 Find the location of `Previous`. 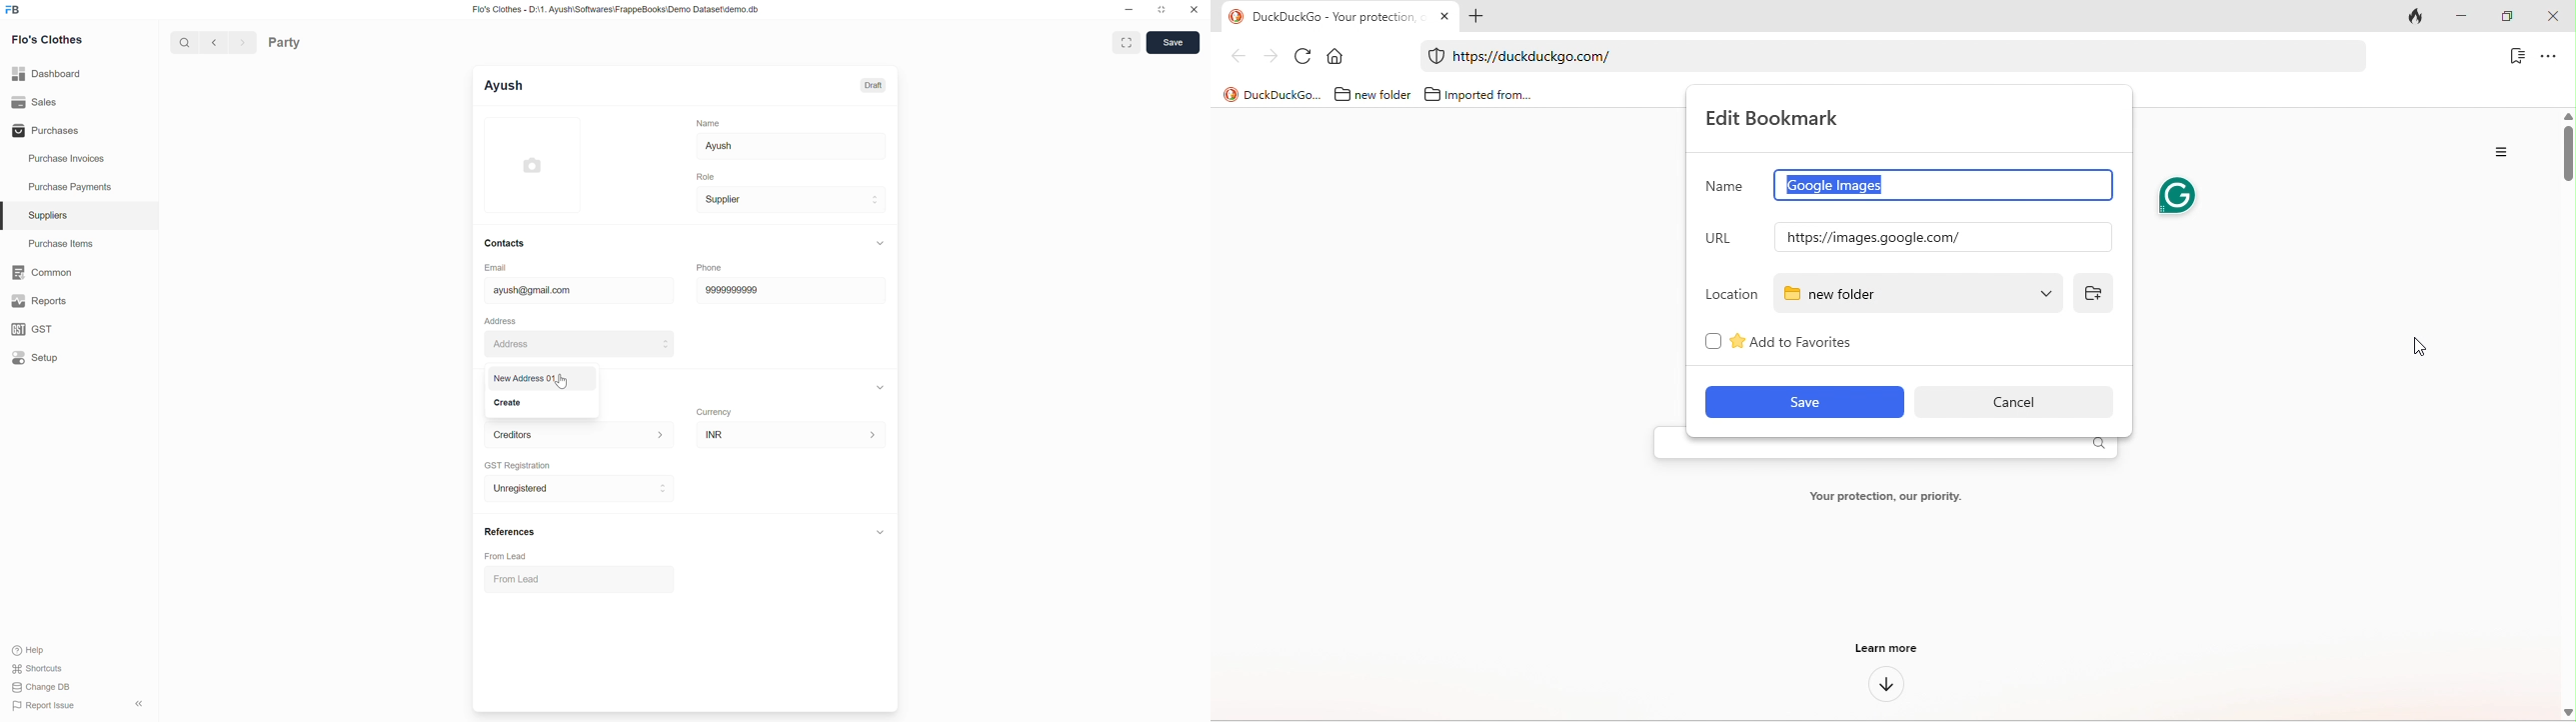

Previous is located at coordinates (215, 42).